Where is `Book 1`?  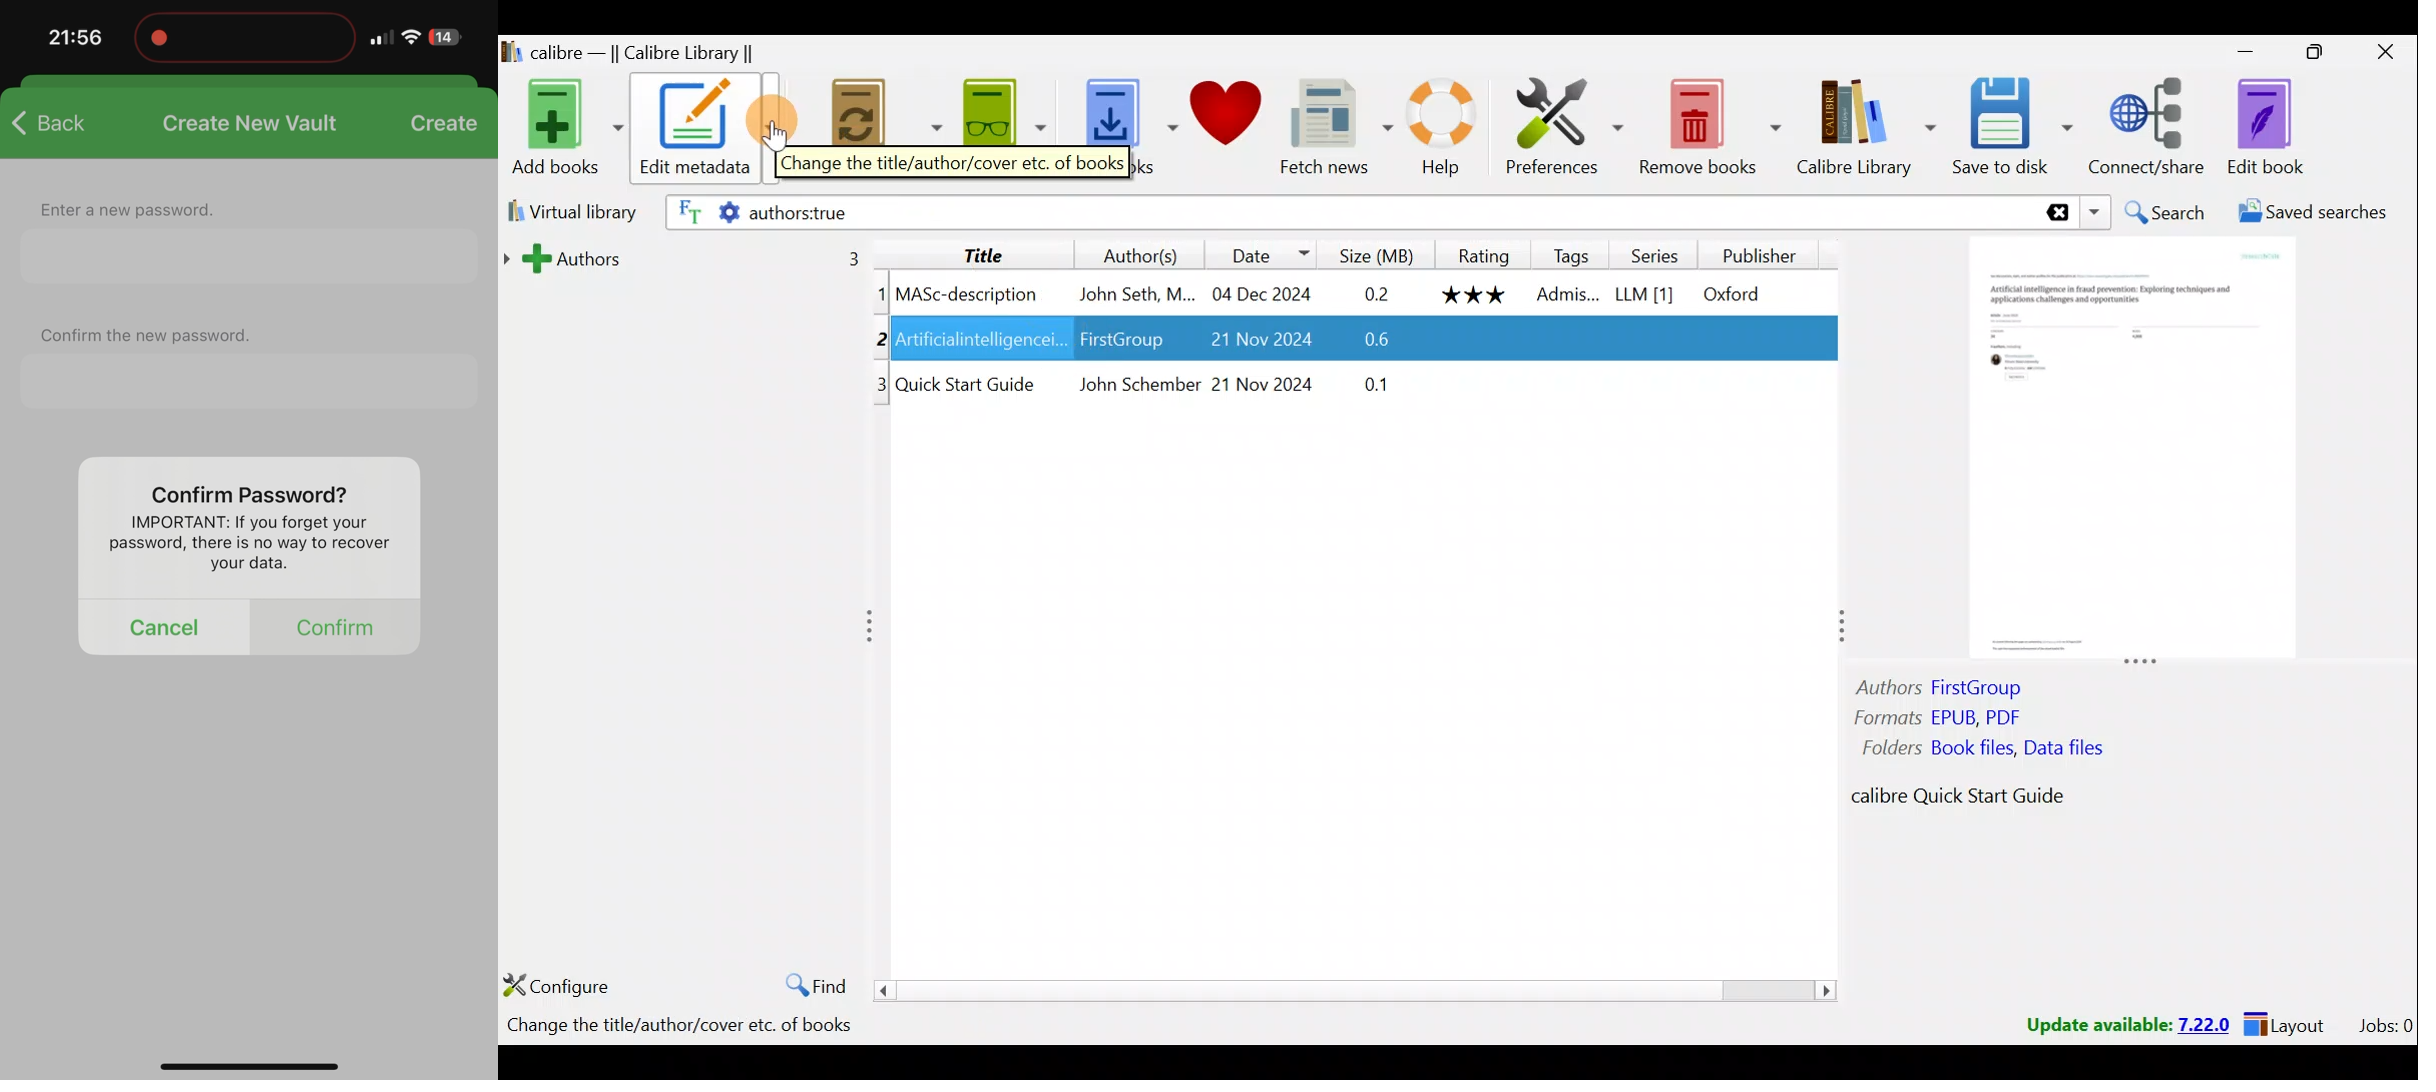
Book 1 is located at coordinates (1349, 292).